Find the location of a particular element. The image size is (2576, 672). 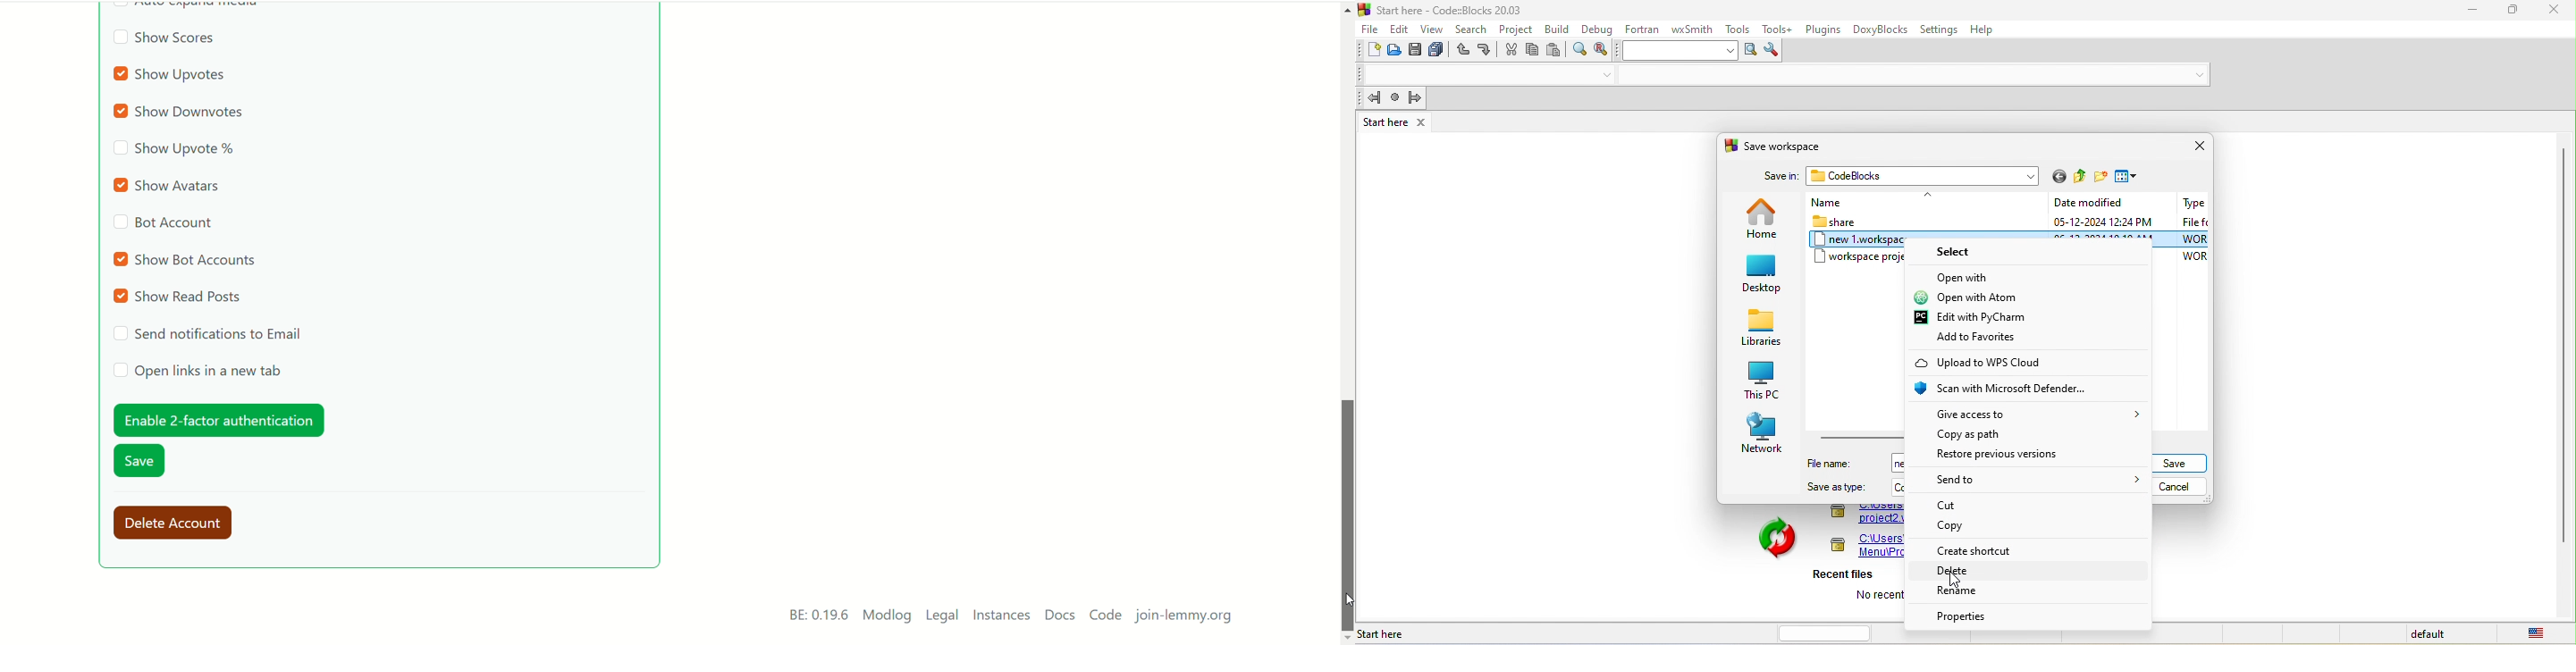

cut is located at coordinates (1511, 52).